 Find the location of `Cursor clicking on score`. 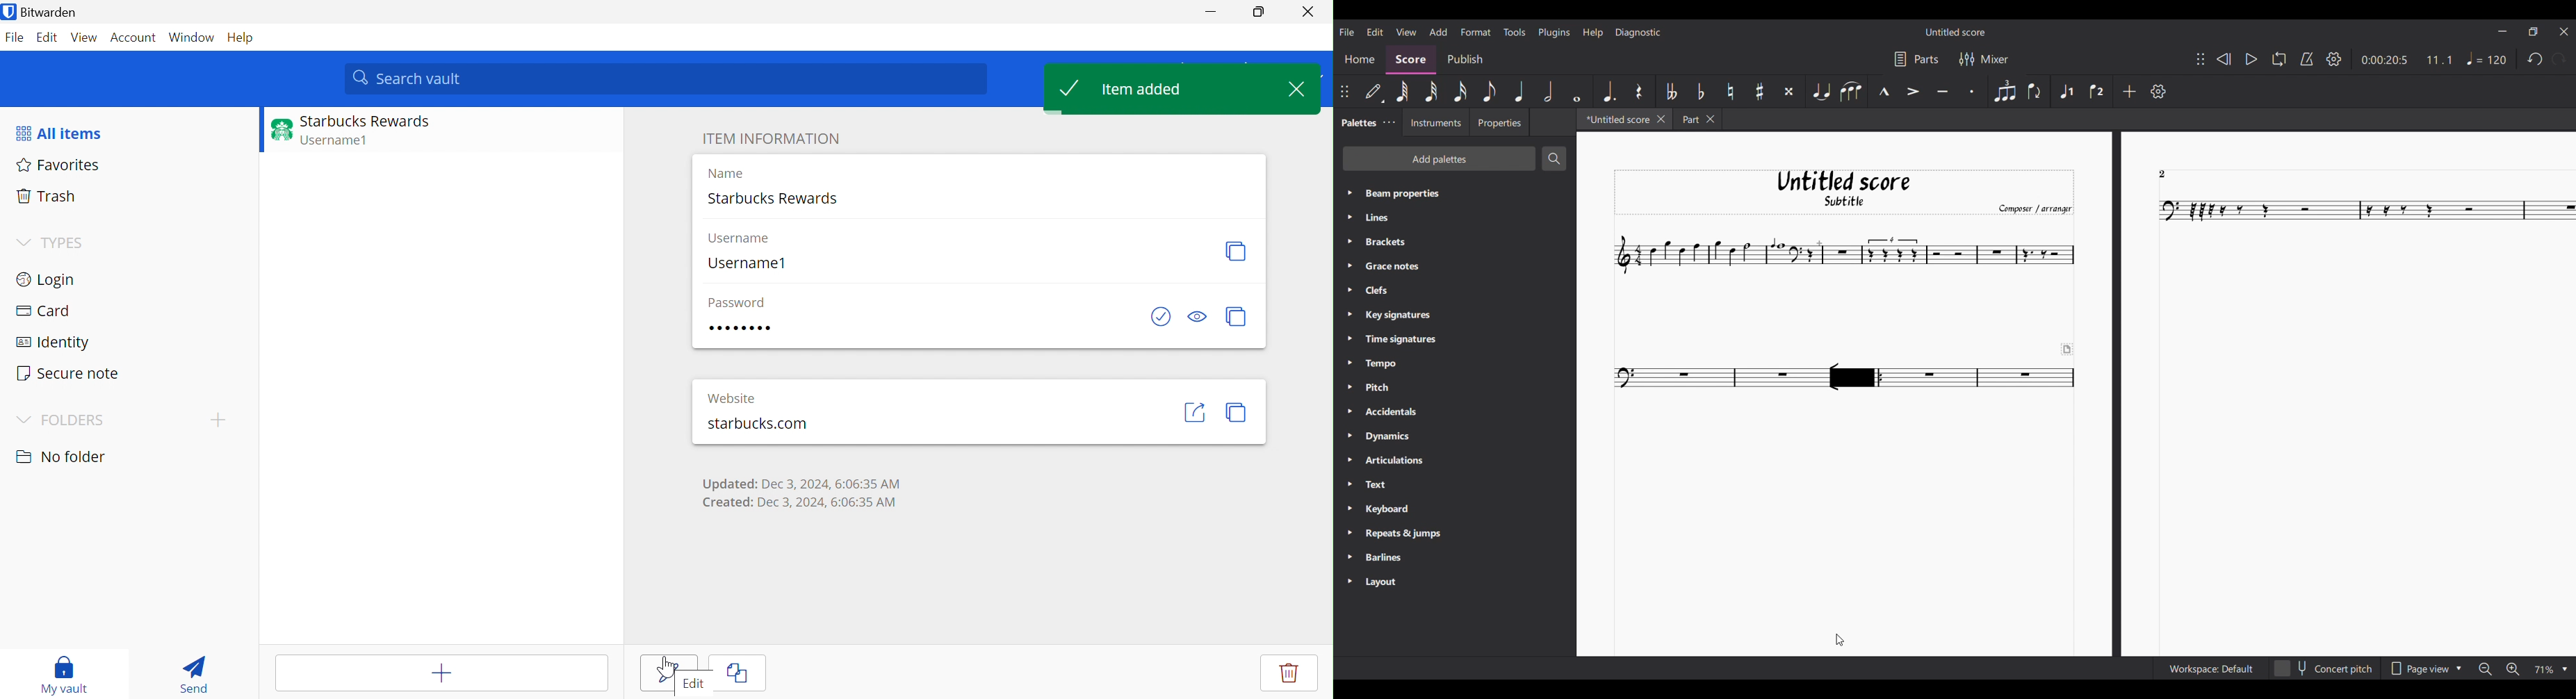

Cursor clicking on score is located at coordinates (1839, 640).